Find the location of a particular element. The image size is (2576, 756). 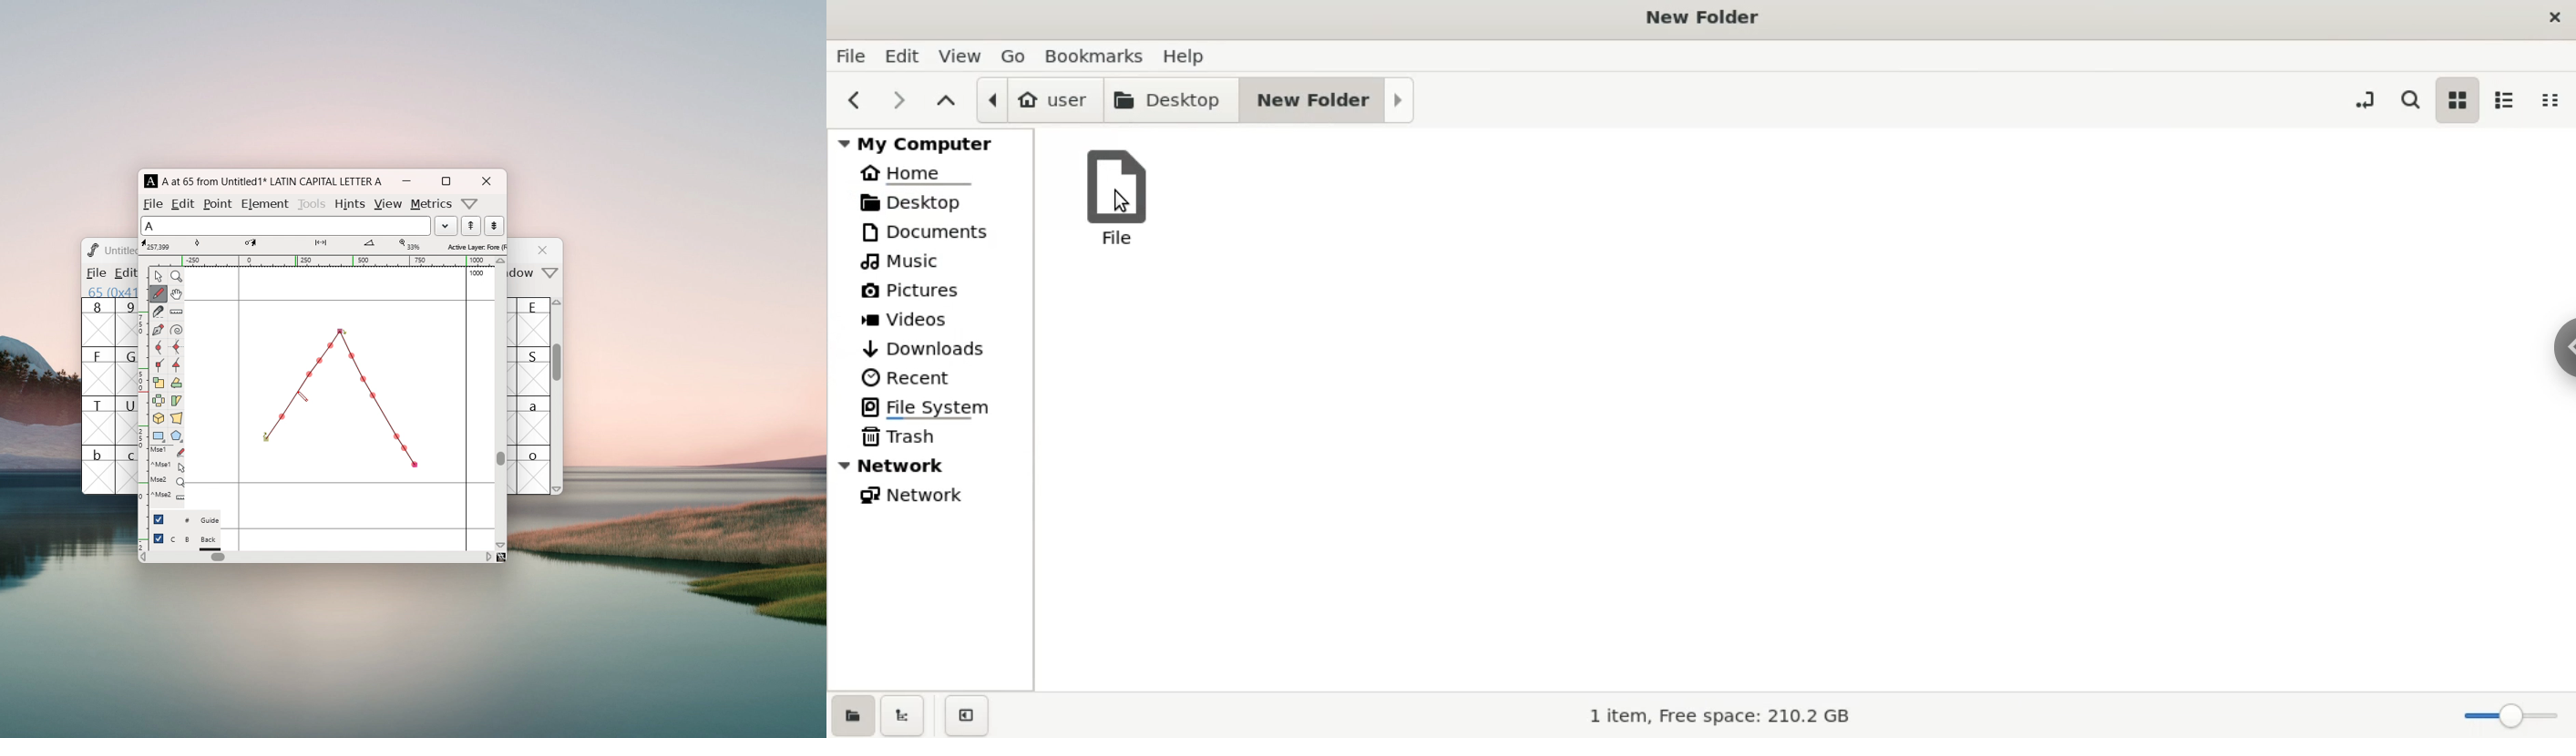

compact view is located at coordinates (2551, 102).